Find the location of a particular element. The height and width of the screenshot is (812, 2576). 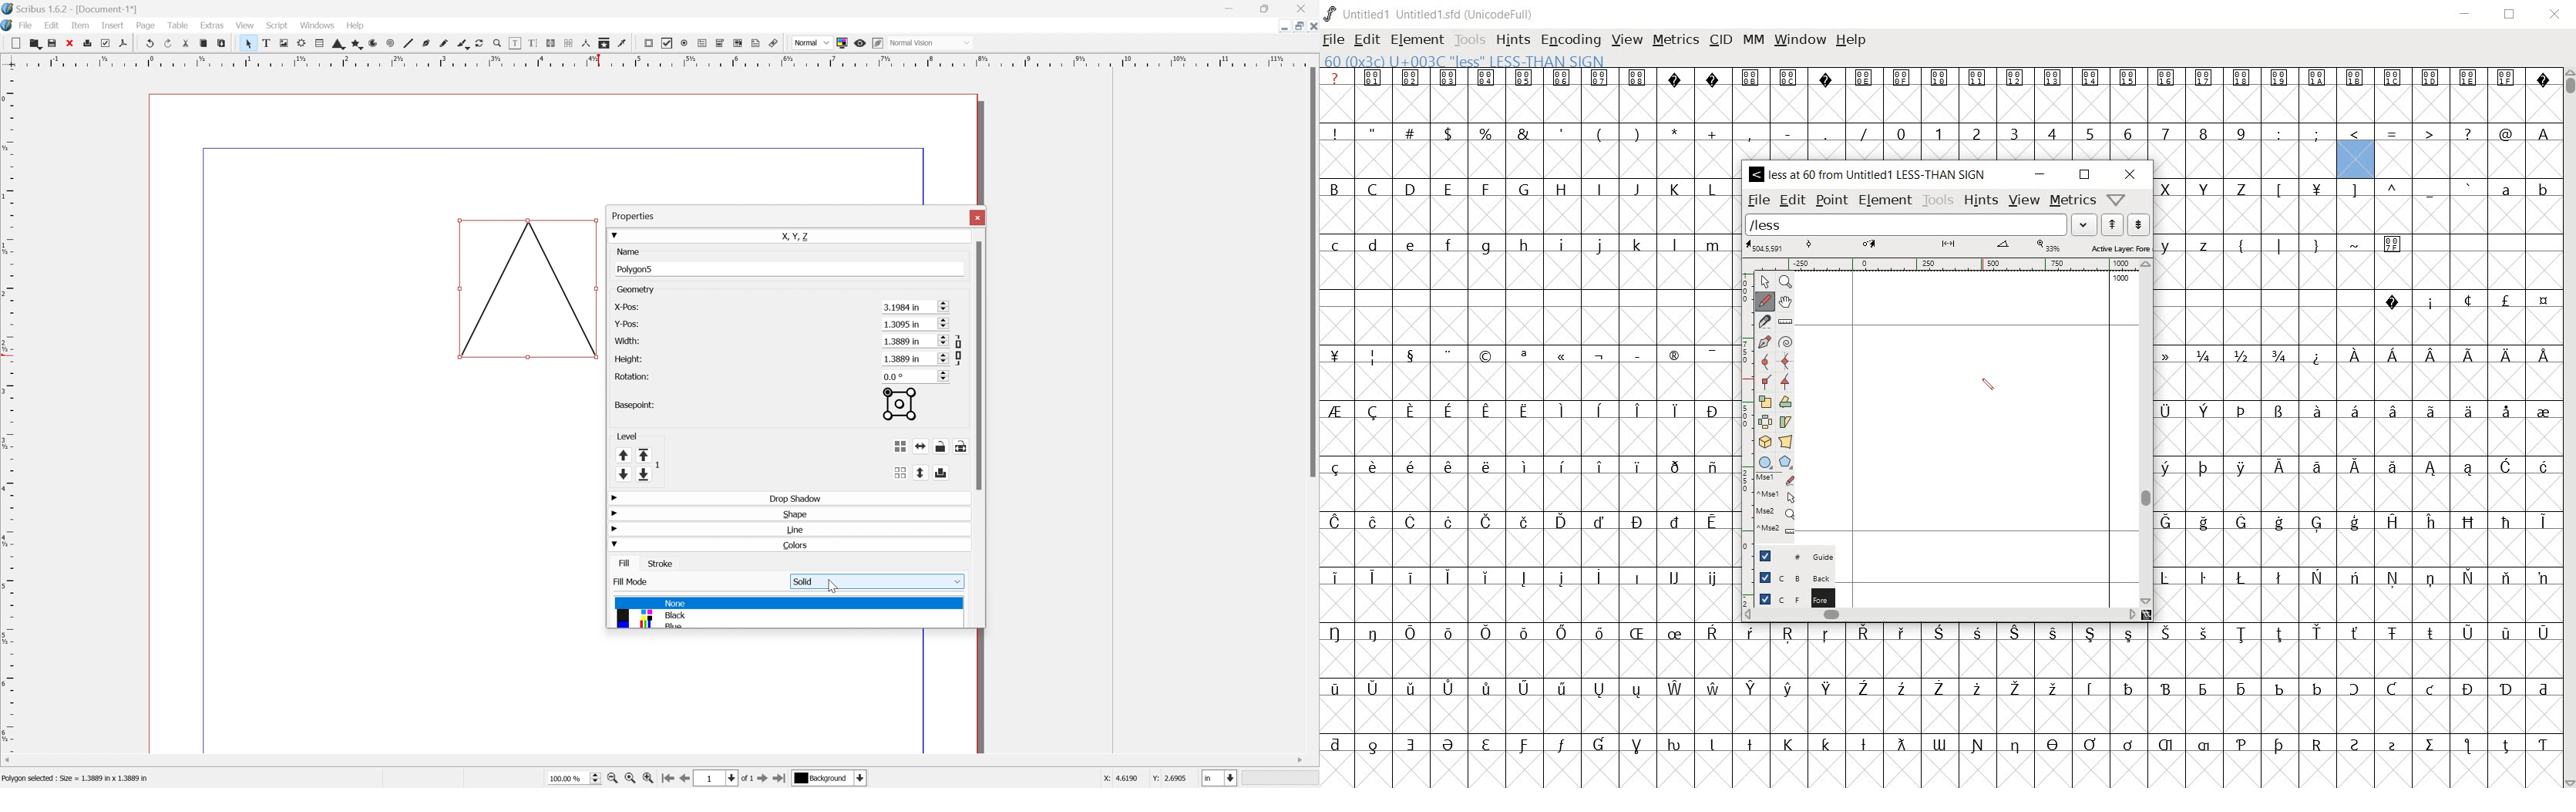

show the next word on the list is located at coordinates (2115, 224).